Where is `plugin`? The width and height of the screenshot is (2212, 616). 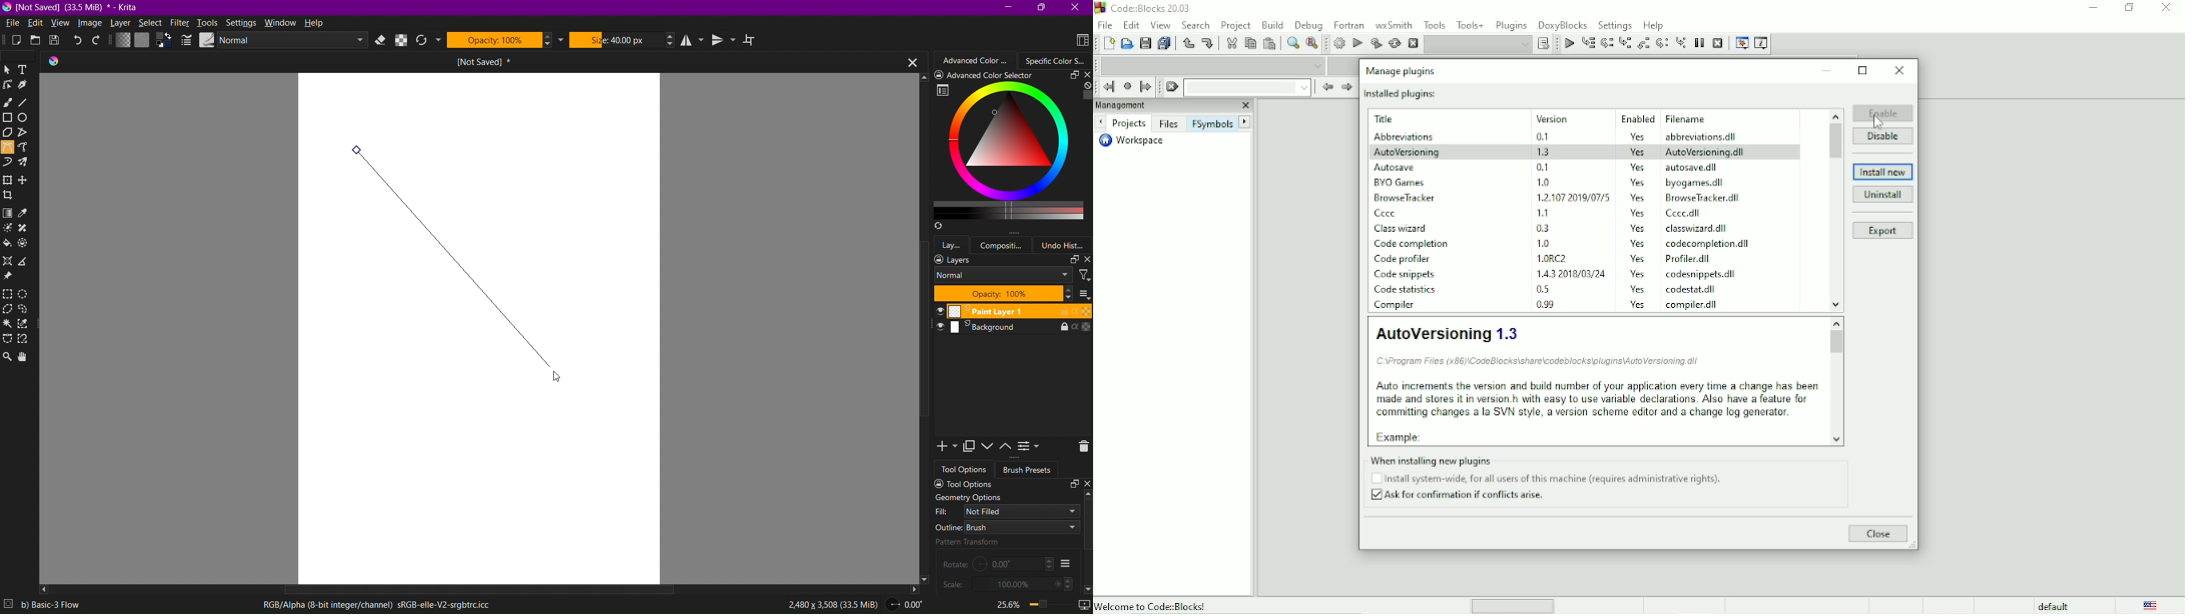
plugin is located at coordinates (1388, 212).